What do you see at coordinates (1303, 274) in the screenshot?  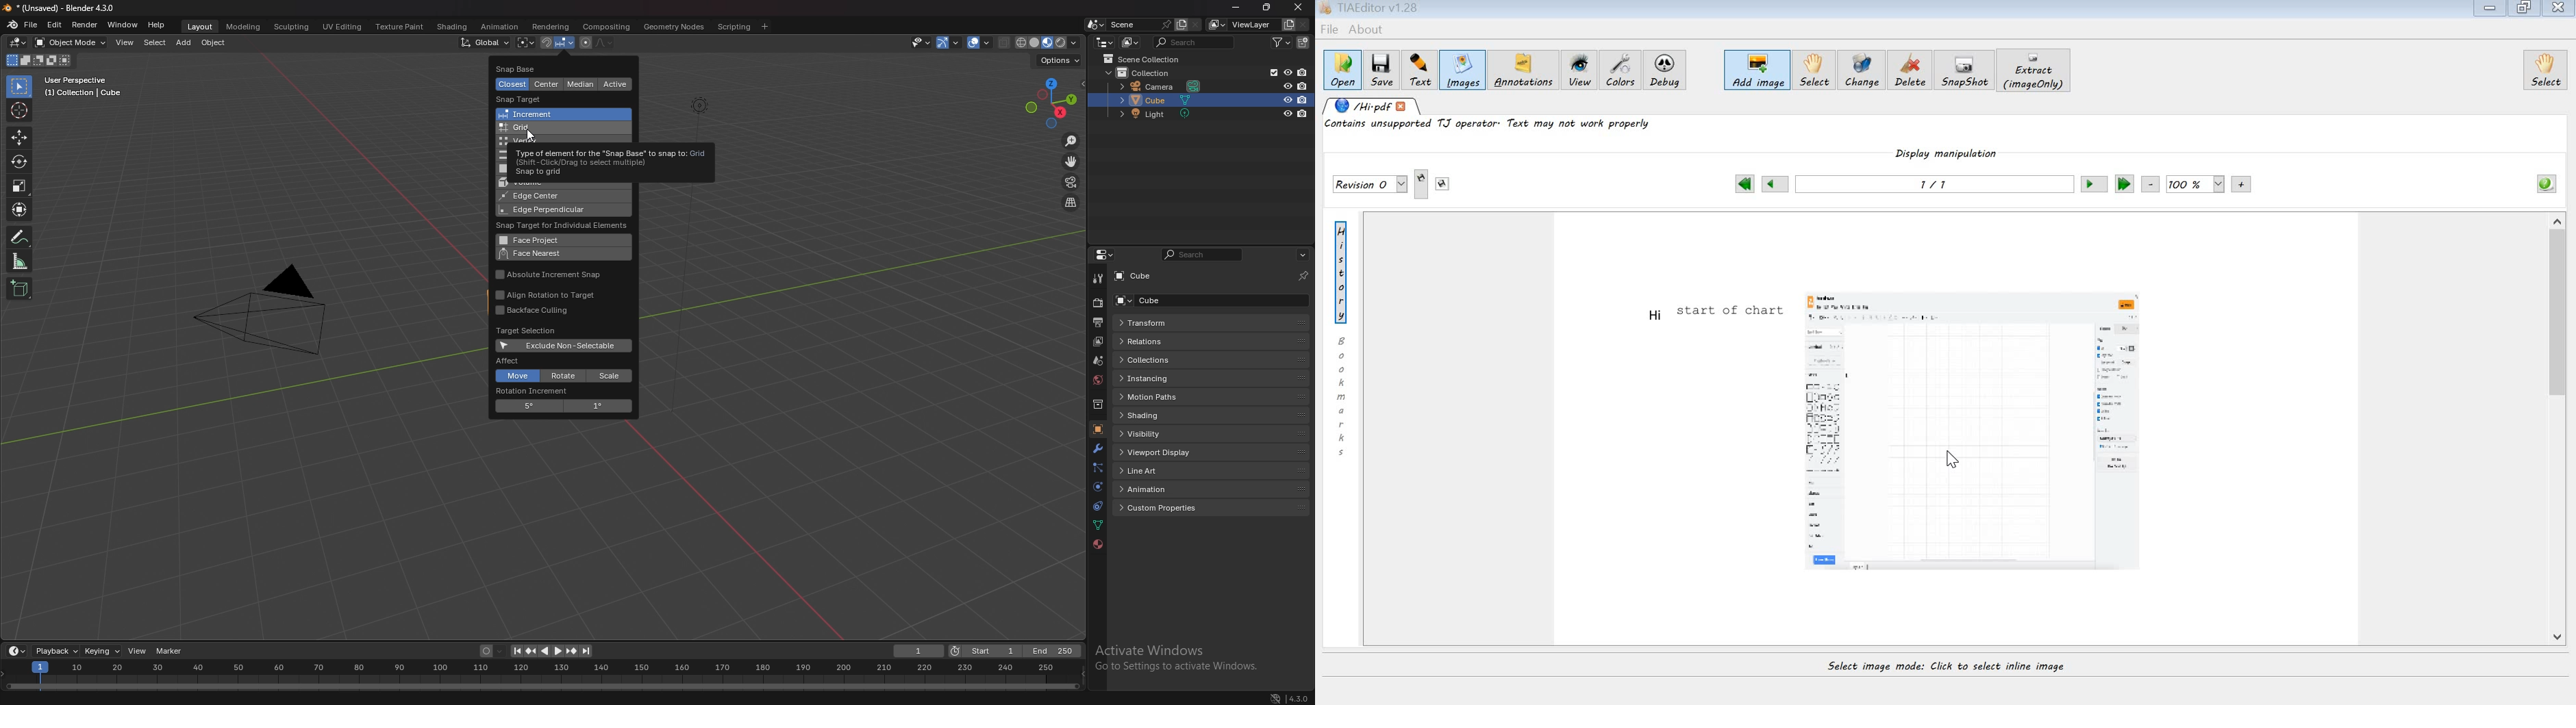 I see `toggle pin id` at bounding box center [1303, 274].